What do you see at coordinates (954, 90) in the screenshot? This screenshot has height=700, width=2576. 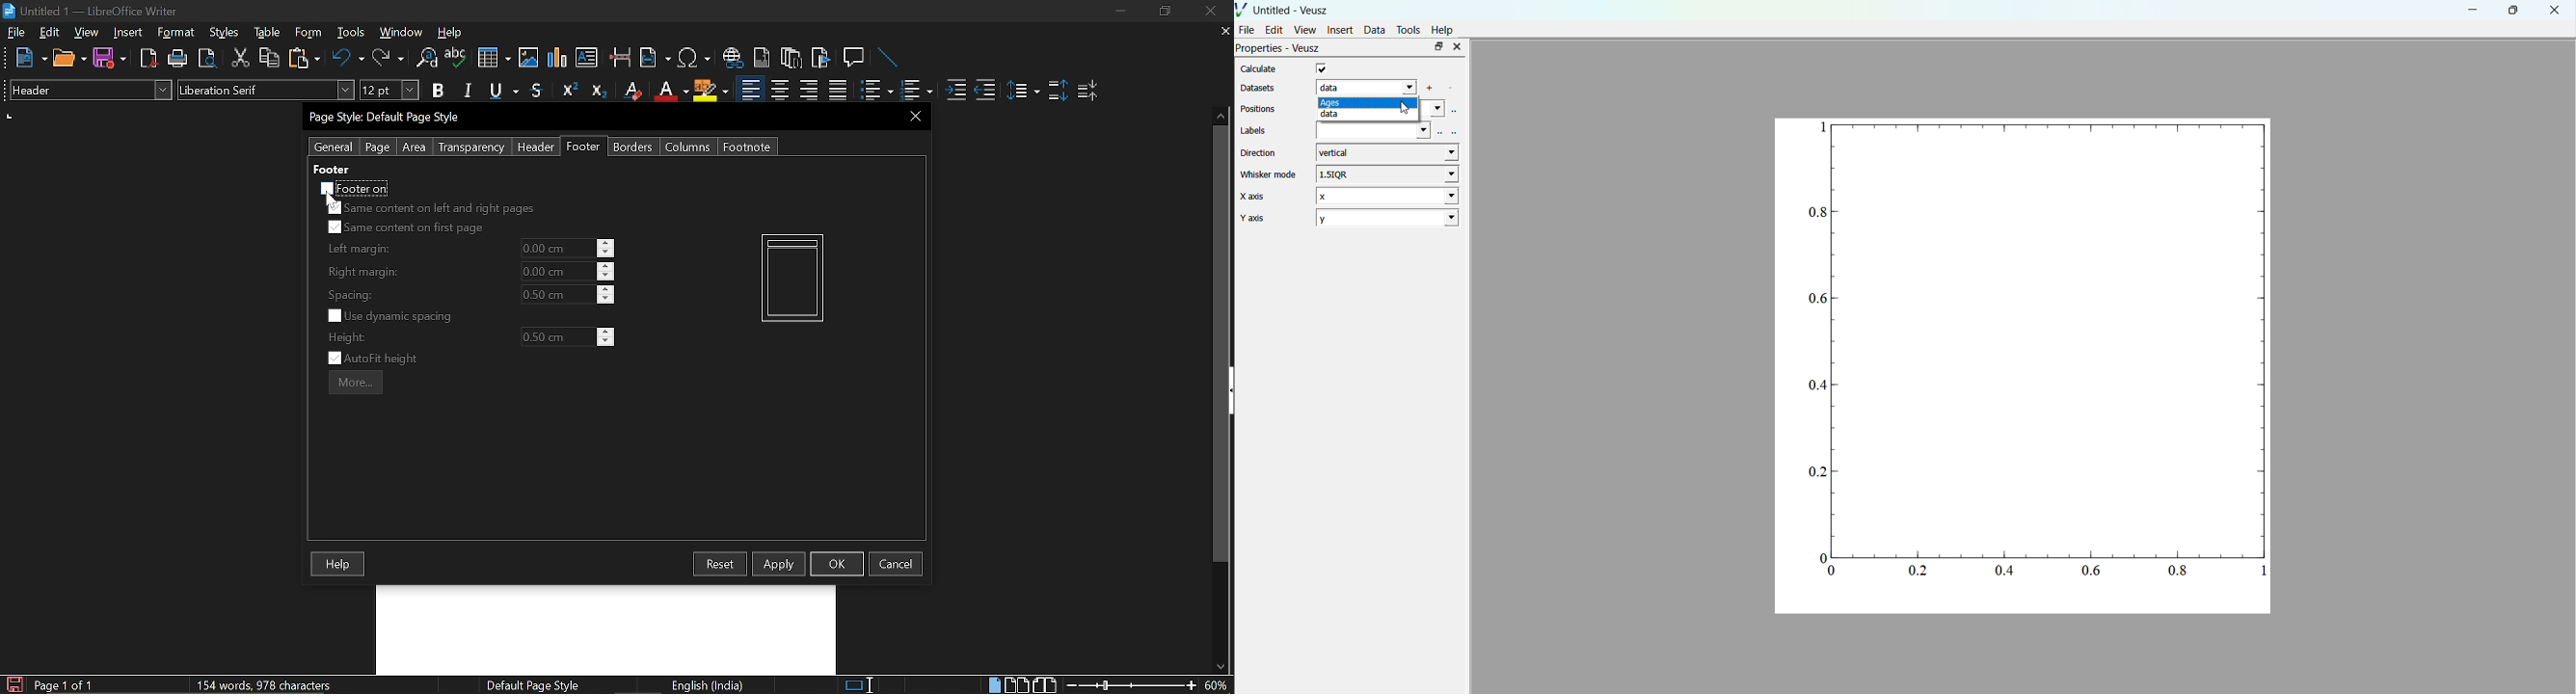 I see `Increase indent` at bounding box center [954, 90].